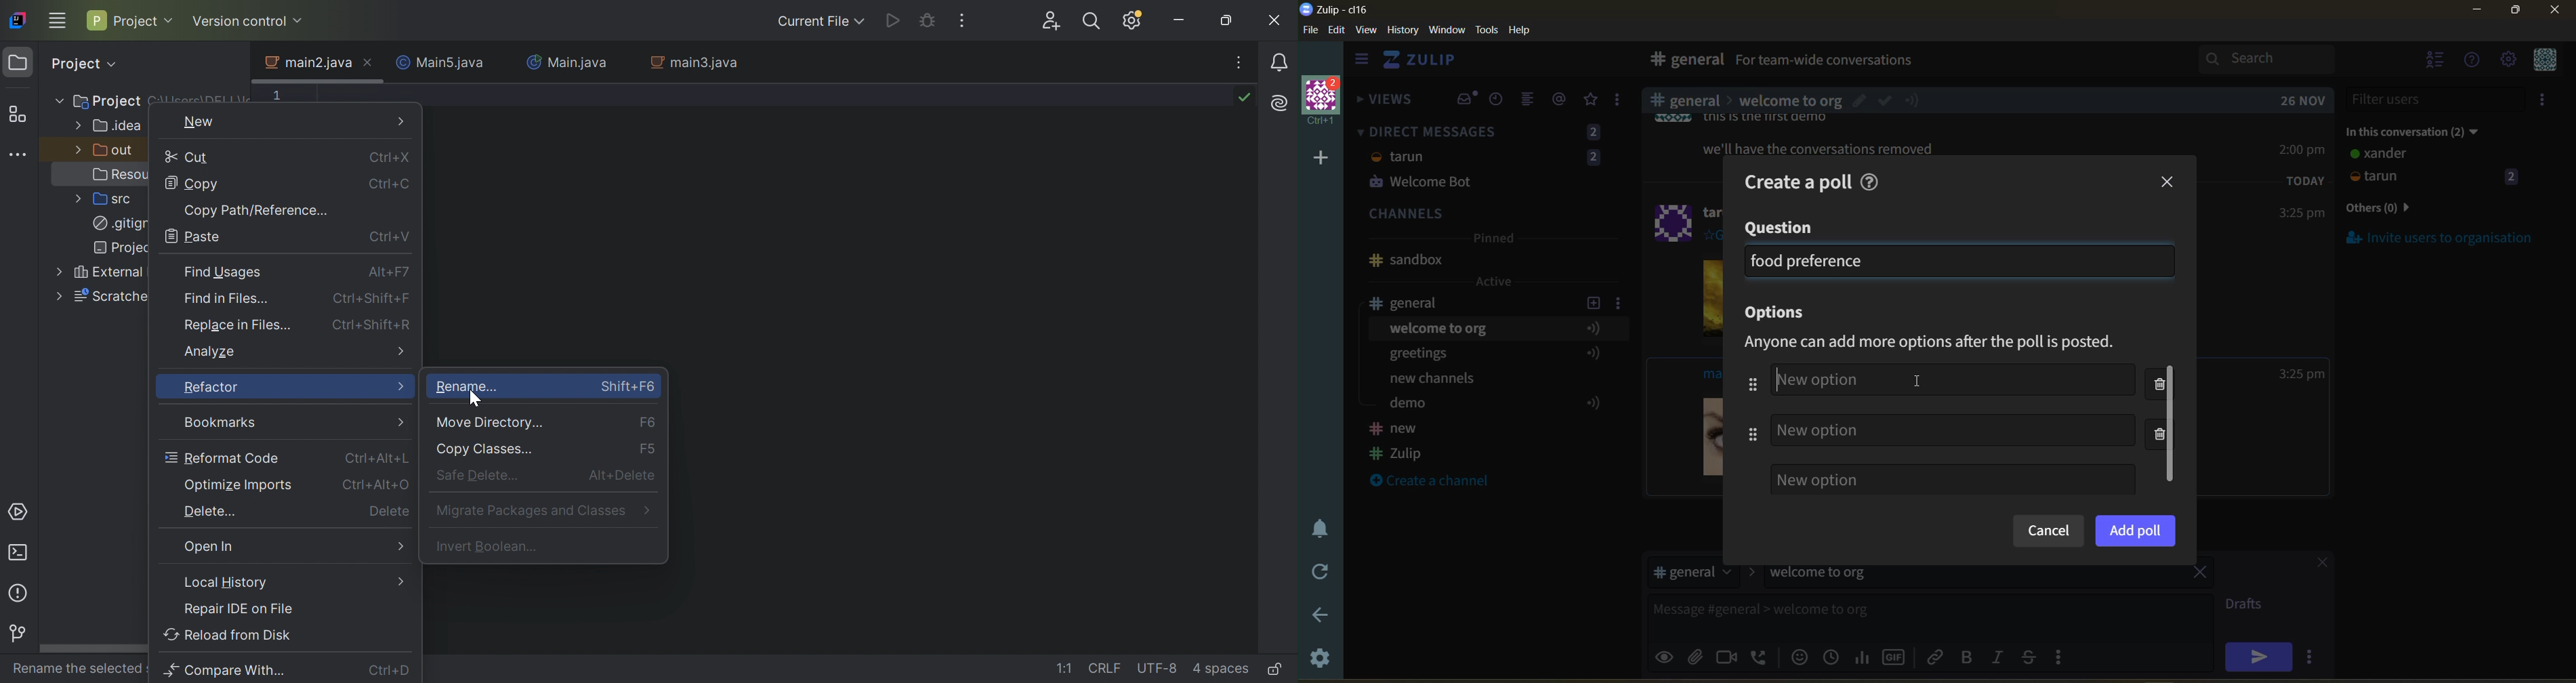  I want to click on tools, so click(1489, 29).